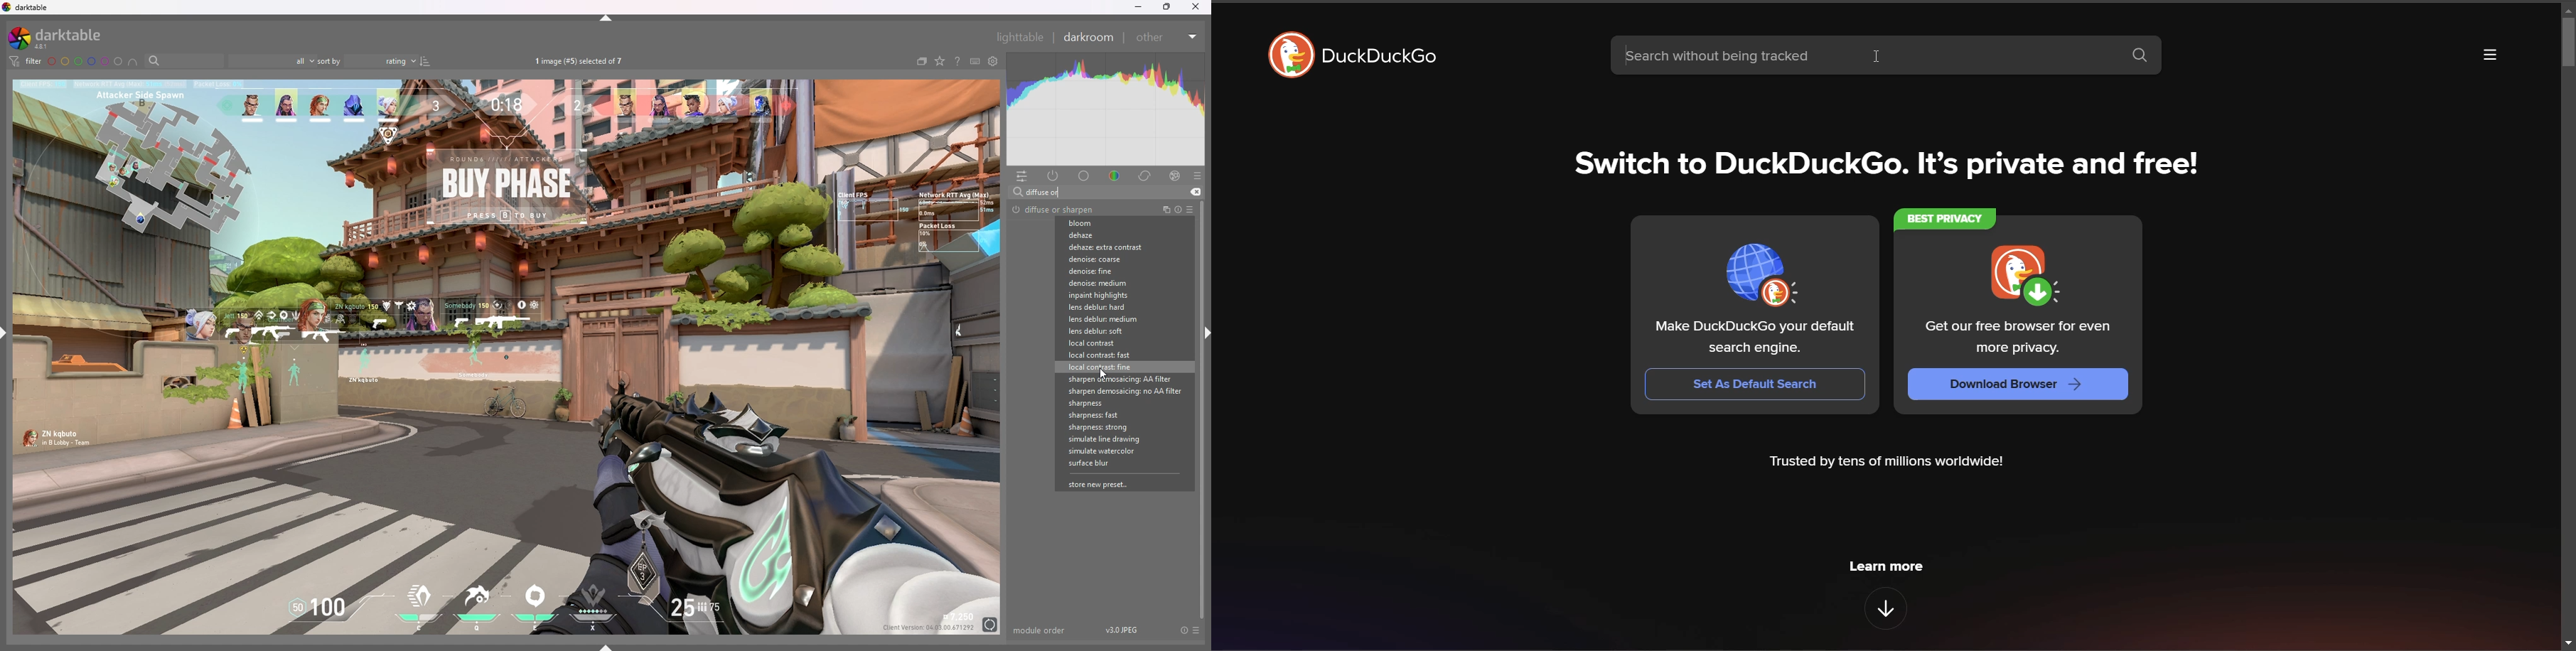 The image size is (2576, 672). What do you see at coordinates (1175, 175) in the screenshot?
I see `effect` at bounding box center [1175, 175].